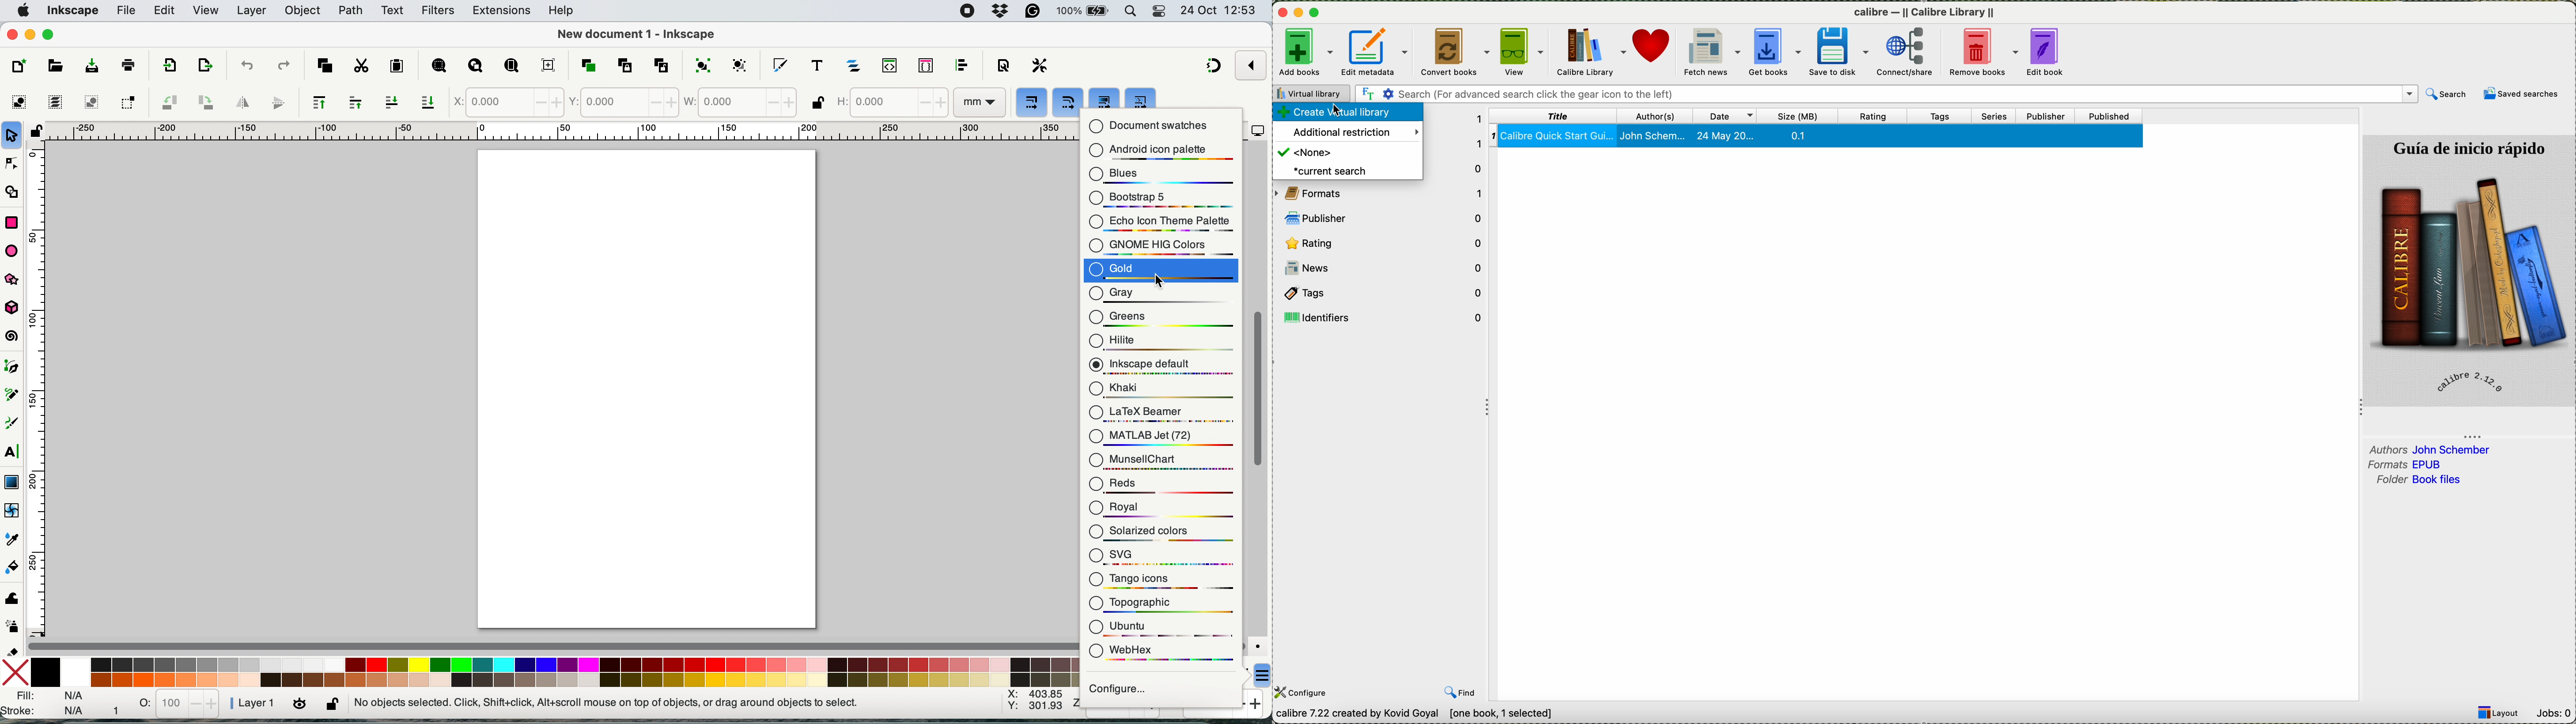  What do you see at coordinates (649, 389) in the screenshot?
I see `Page` at bounding box center [649, 389].